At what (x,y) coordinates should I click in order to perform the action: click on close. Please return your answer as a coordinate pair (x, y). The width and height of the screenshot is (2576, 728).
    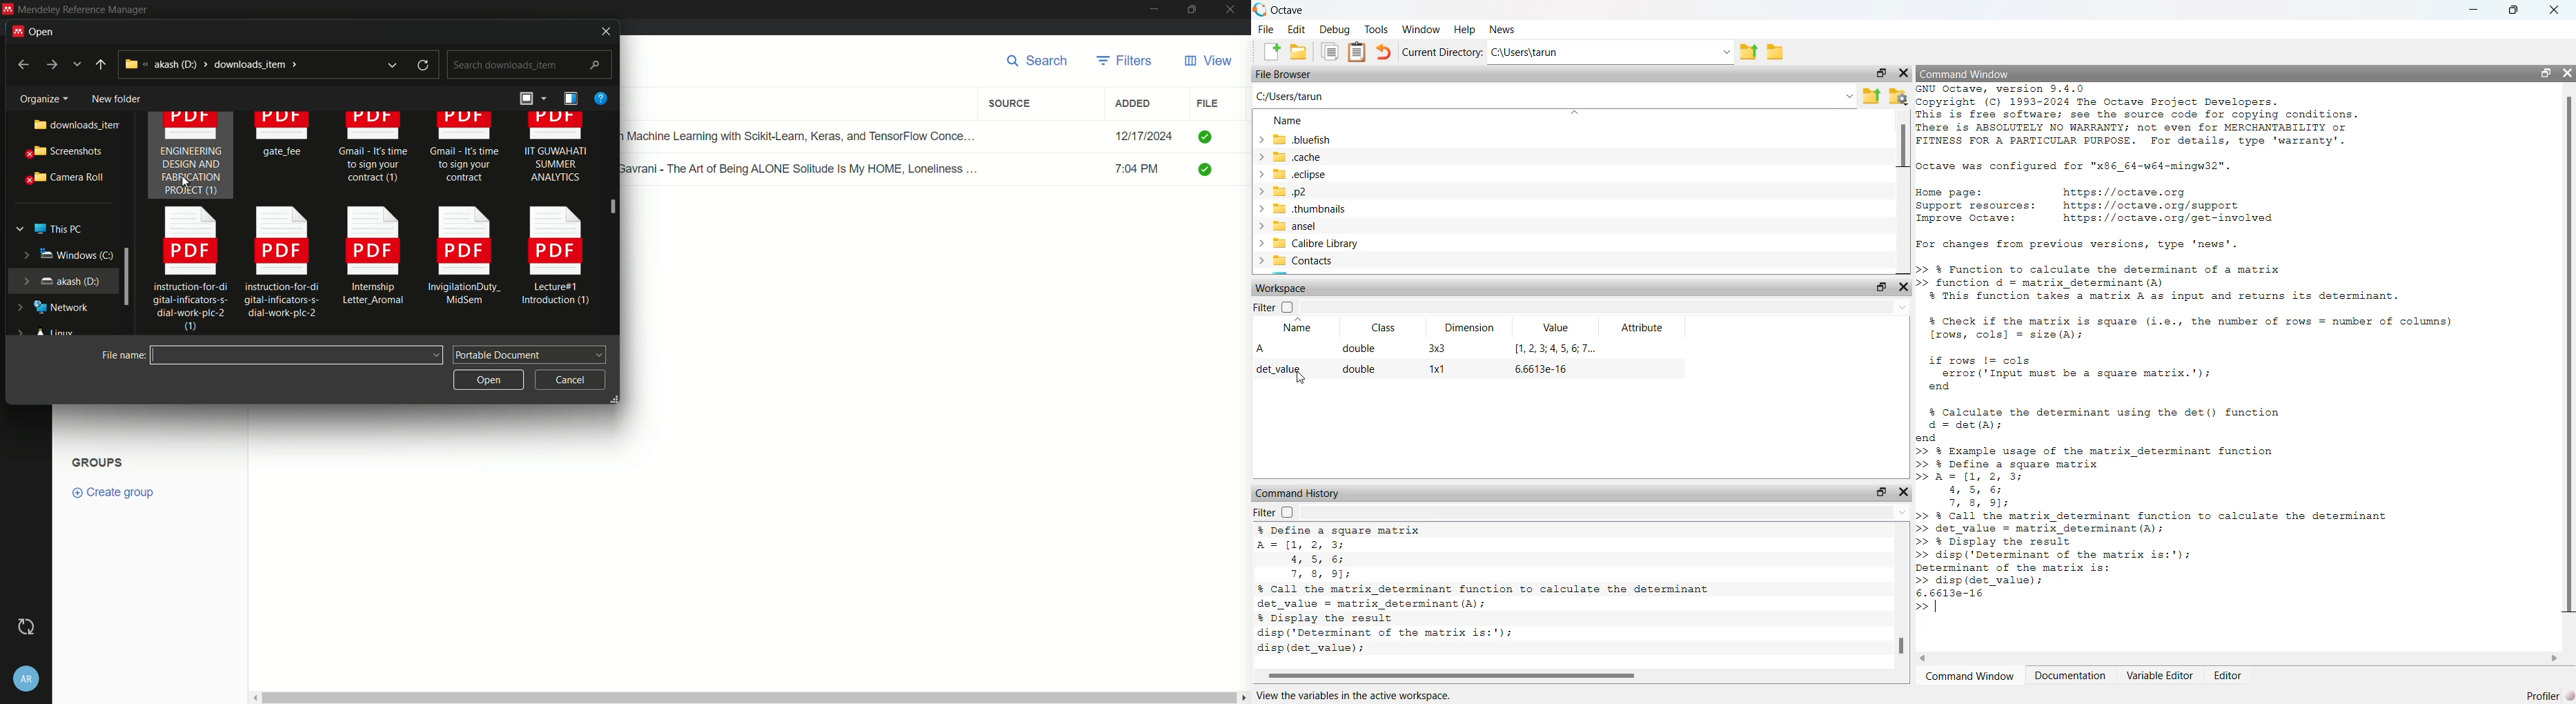
    Looking at the image, I should click on (1902, 73).